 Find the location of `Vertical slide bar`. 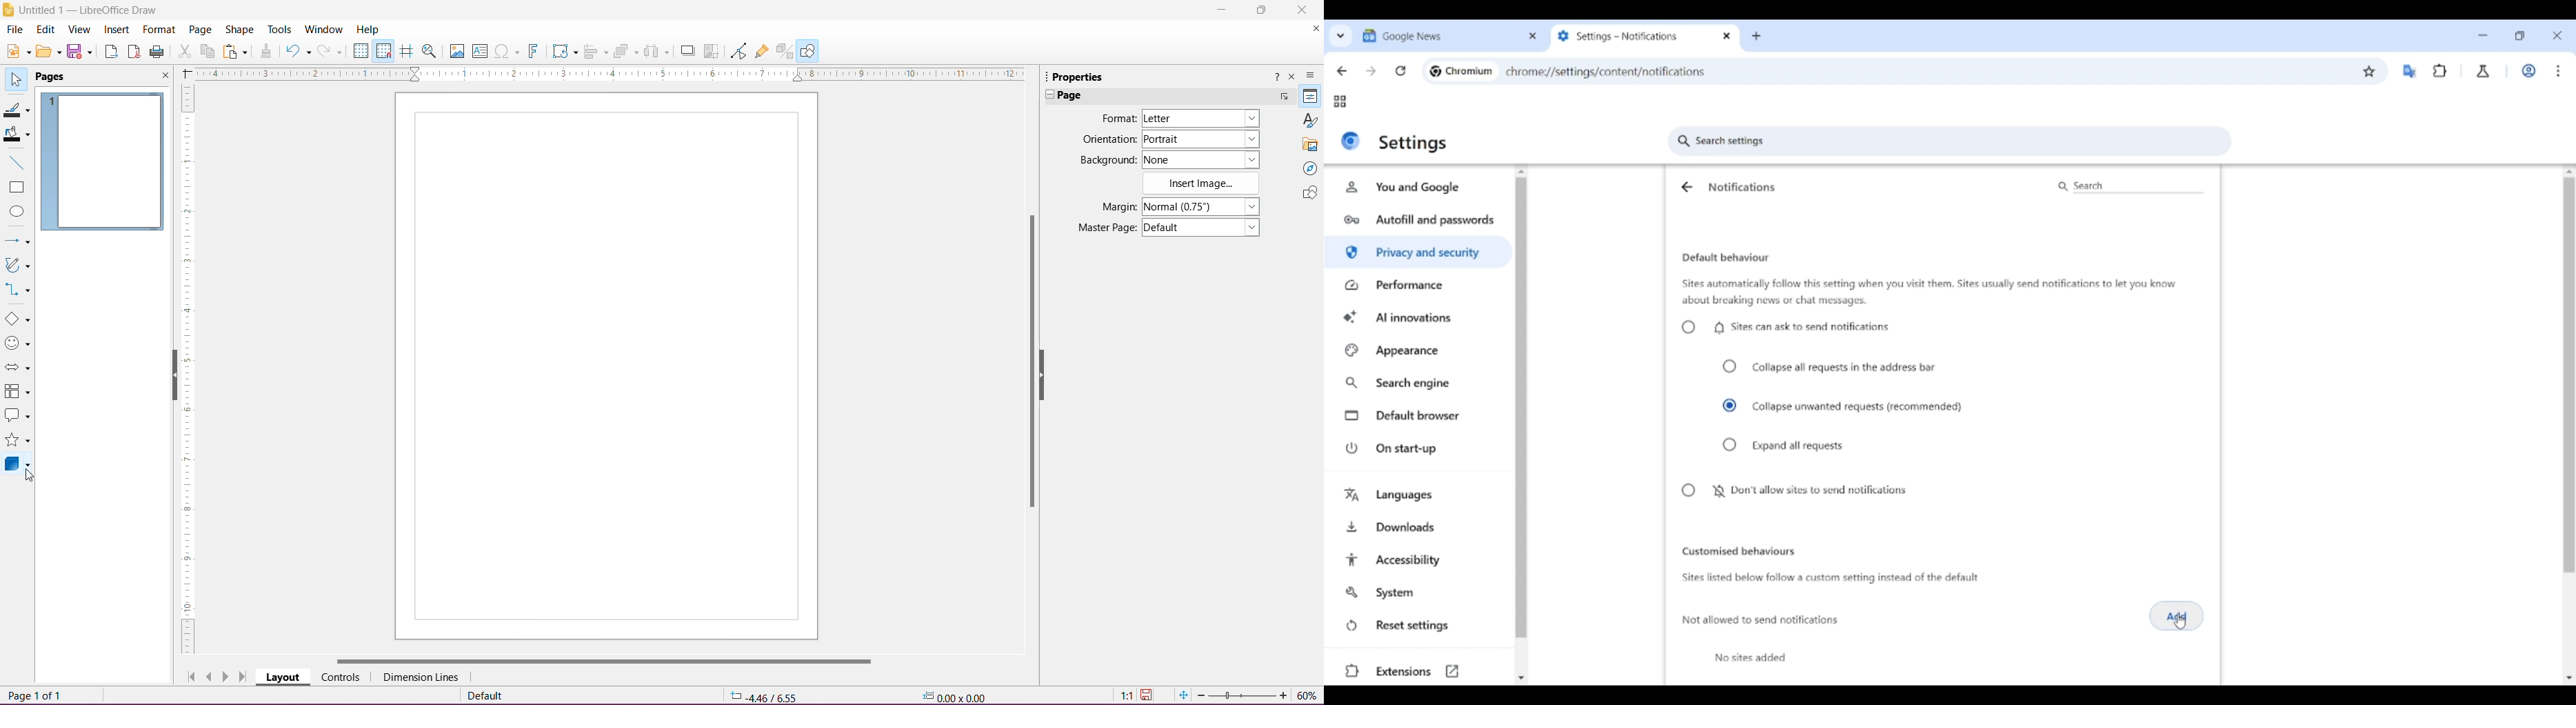

Vertical slide bar is located at coordinates (2569, 311).